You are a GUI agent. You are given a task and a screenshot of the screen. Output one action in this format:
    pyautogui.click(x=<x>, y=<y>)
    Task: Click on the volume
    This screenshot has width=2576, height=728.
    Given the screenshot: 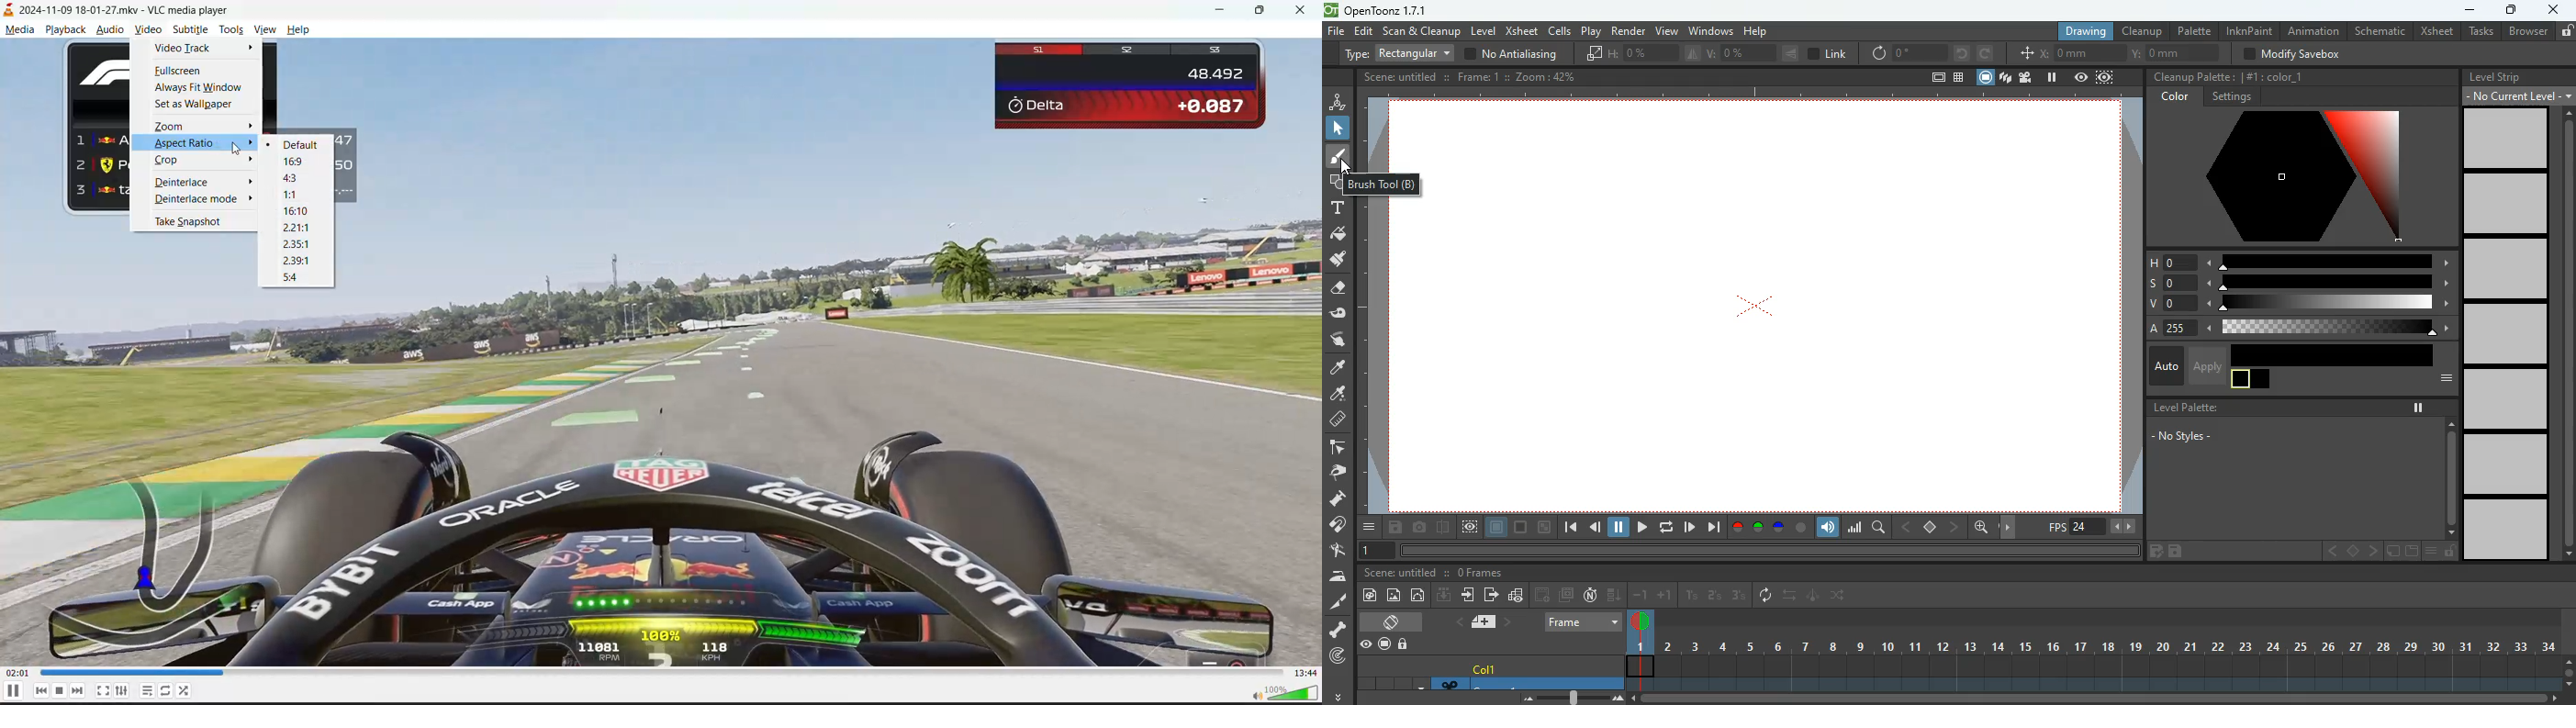 What is the action you would take?
    pyautogui.click(x=1282, y=692)
    